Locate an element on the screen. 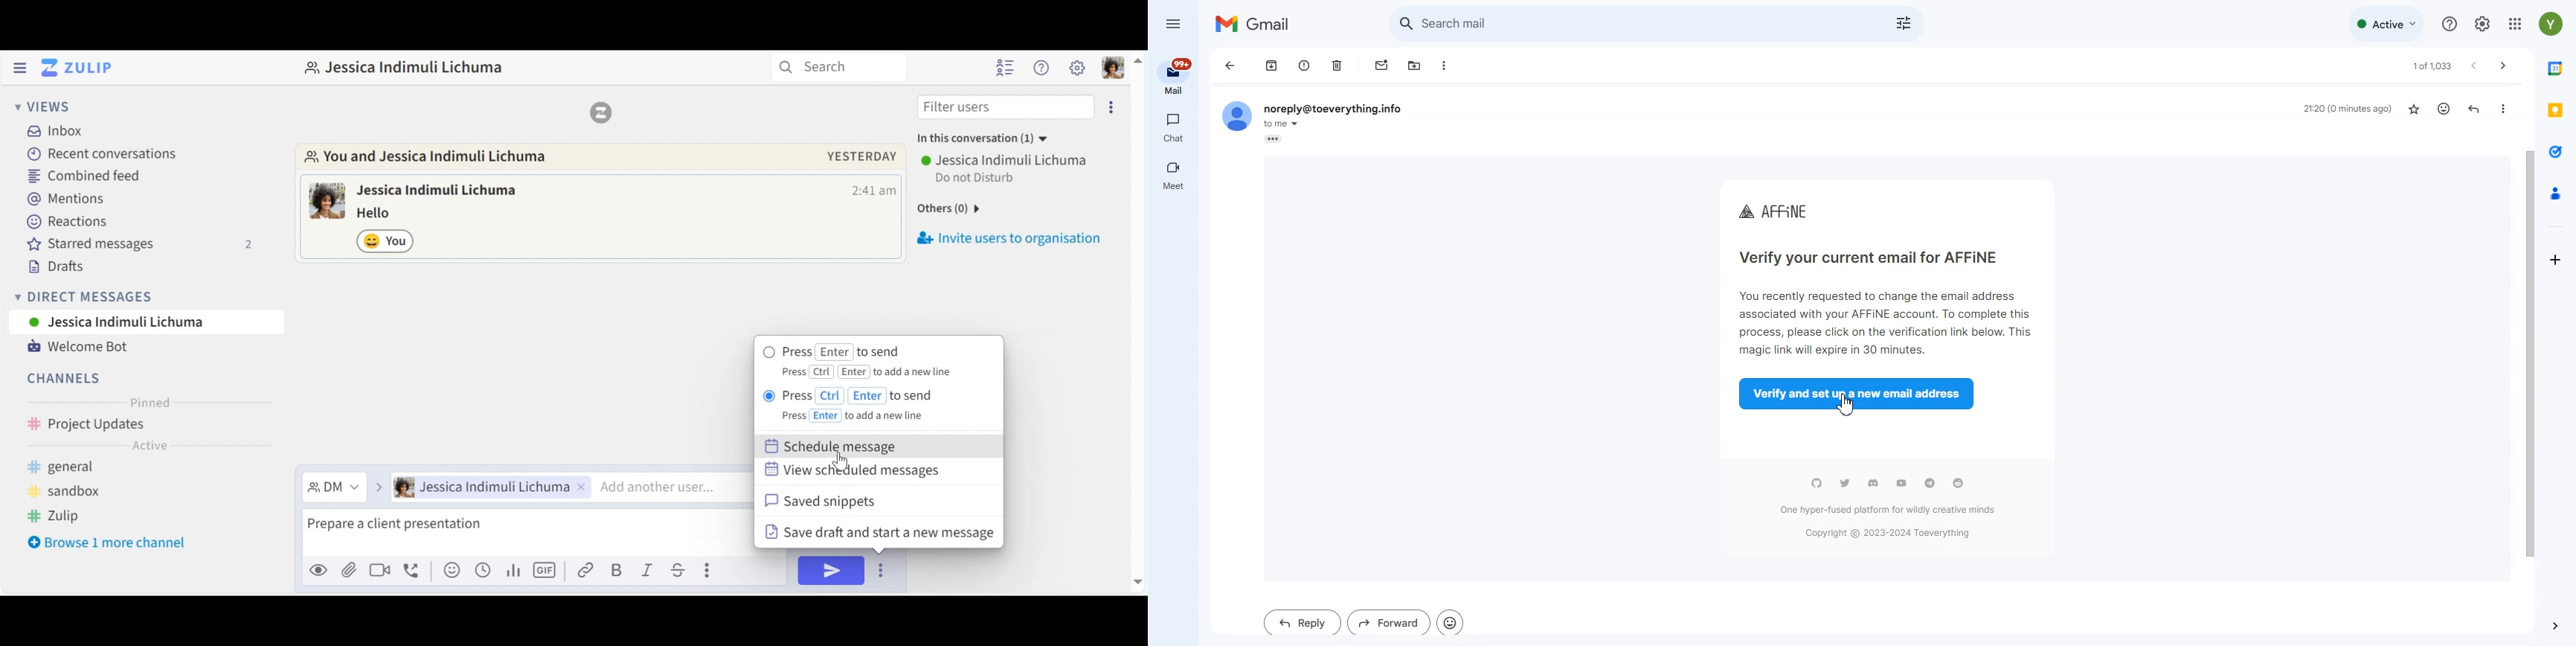  Time message sent is located at coordinates (873, 191).